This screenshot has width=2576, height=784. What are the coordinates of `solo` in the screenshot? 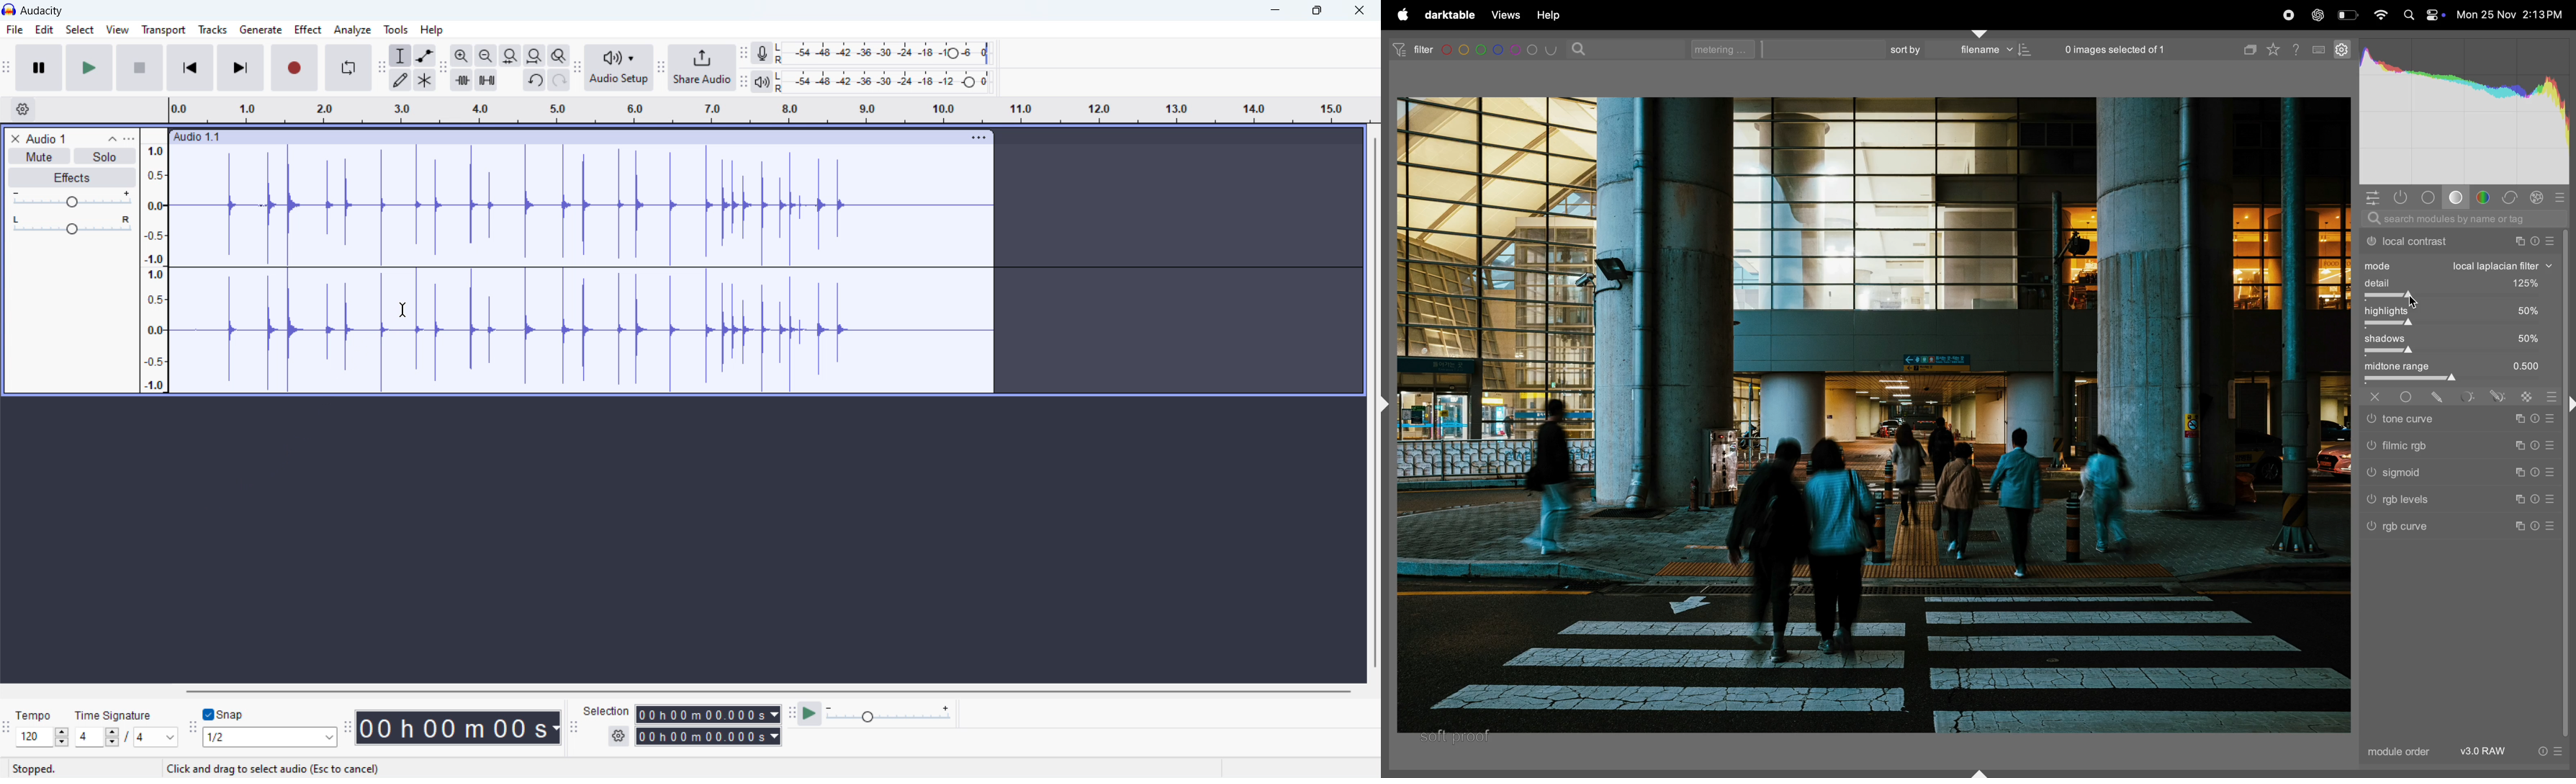 It's located at (106, 156).